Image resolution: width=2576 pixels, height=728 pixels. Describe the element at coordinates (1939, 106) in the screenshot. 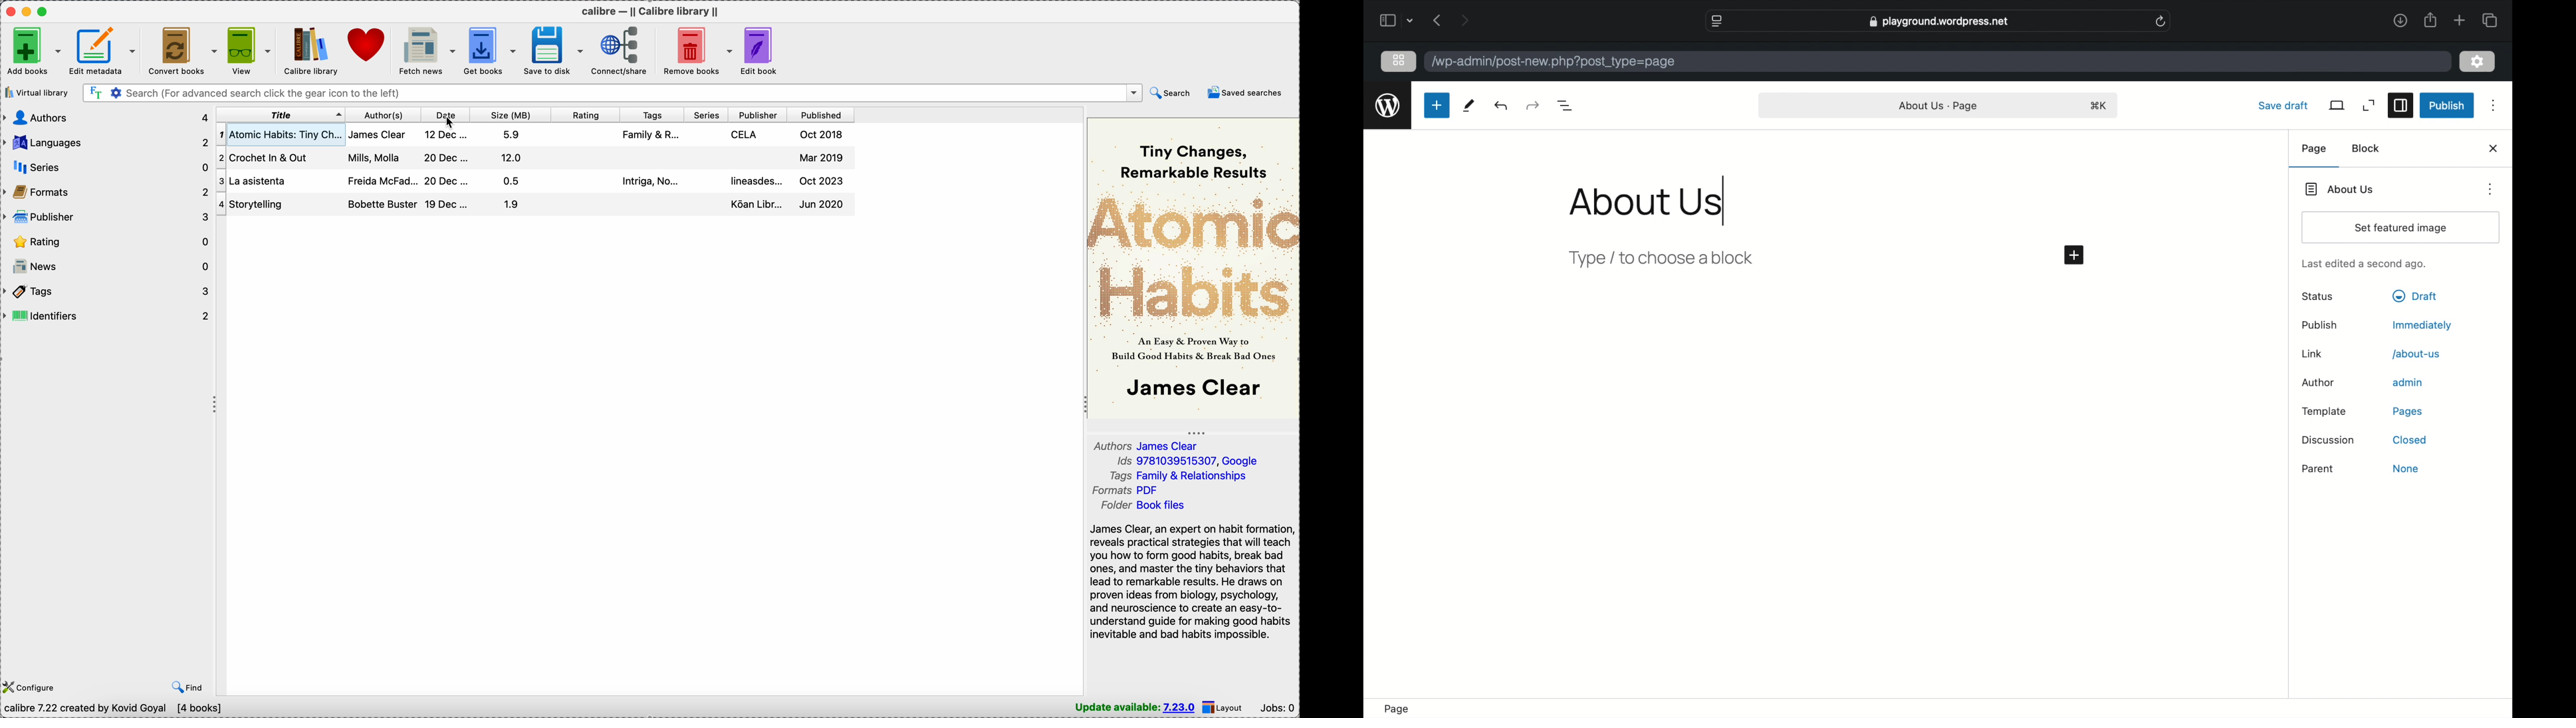

I see `about us` at that location.